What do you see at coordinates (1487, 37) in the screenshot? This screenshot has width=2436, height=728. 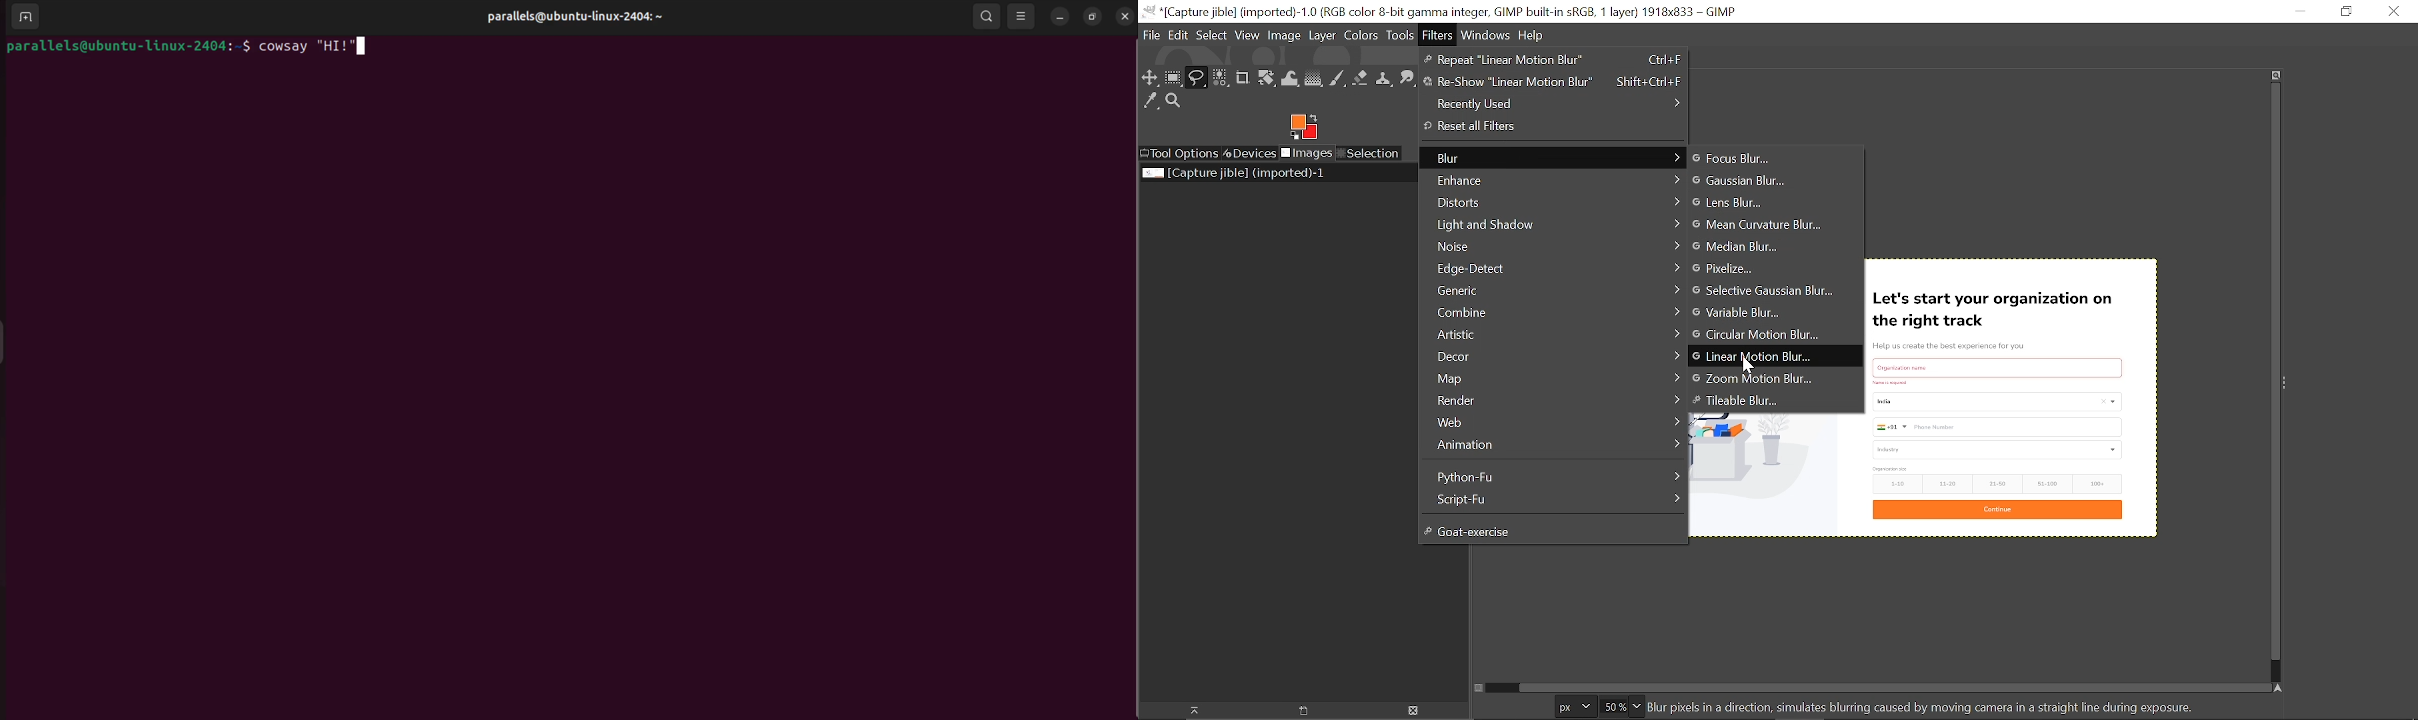 I see `Windows` at bounding box center [1487, 37].